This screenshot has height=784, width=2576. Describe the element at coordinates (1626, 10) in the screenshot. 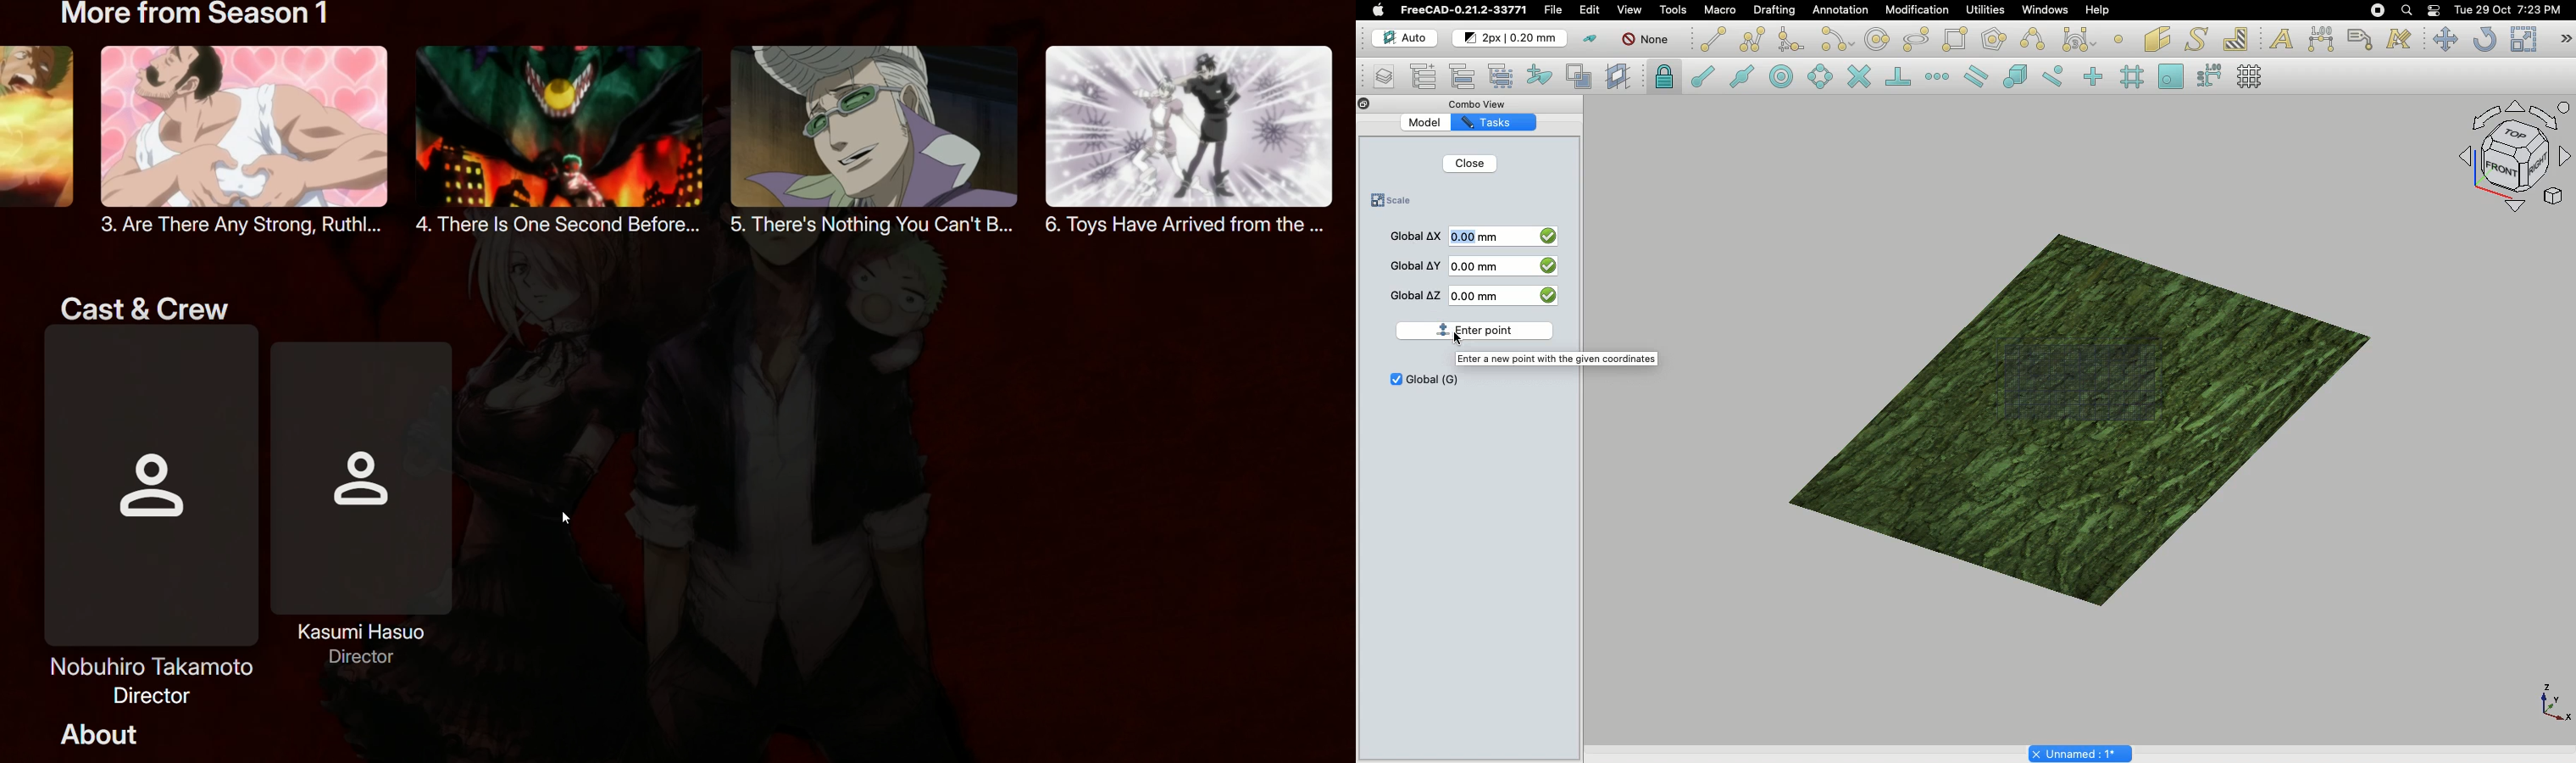

I see `View` at that location.